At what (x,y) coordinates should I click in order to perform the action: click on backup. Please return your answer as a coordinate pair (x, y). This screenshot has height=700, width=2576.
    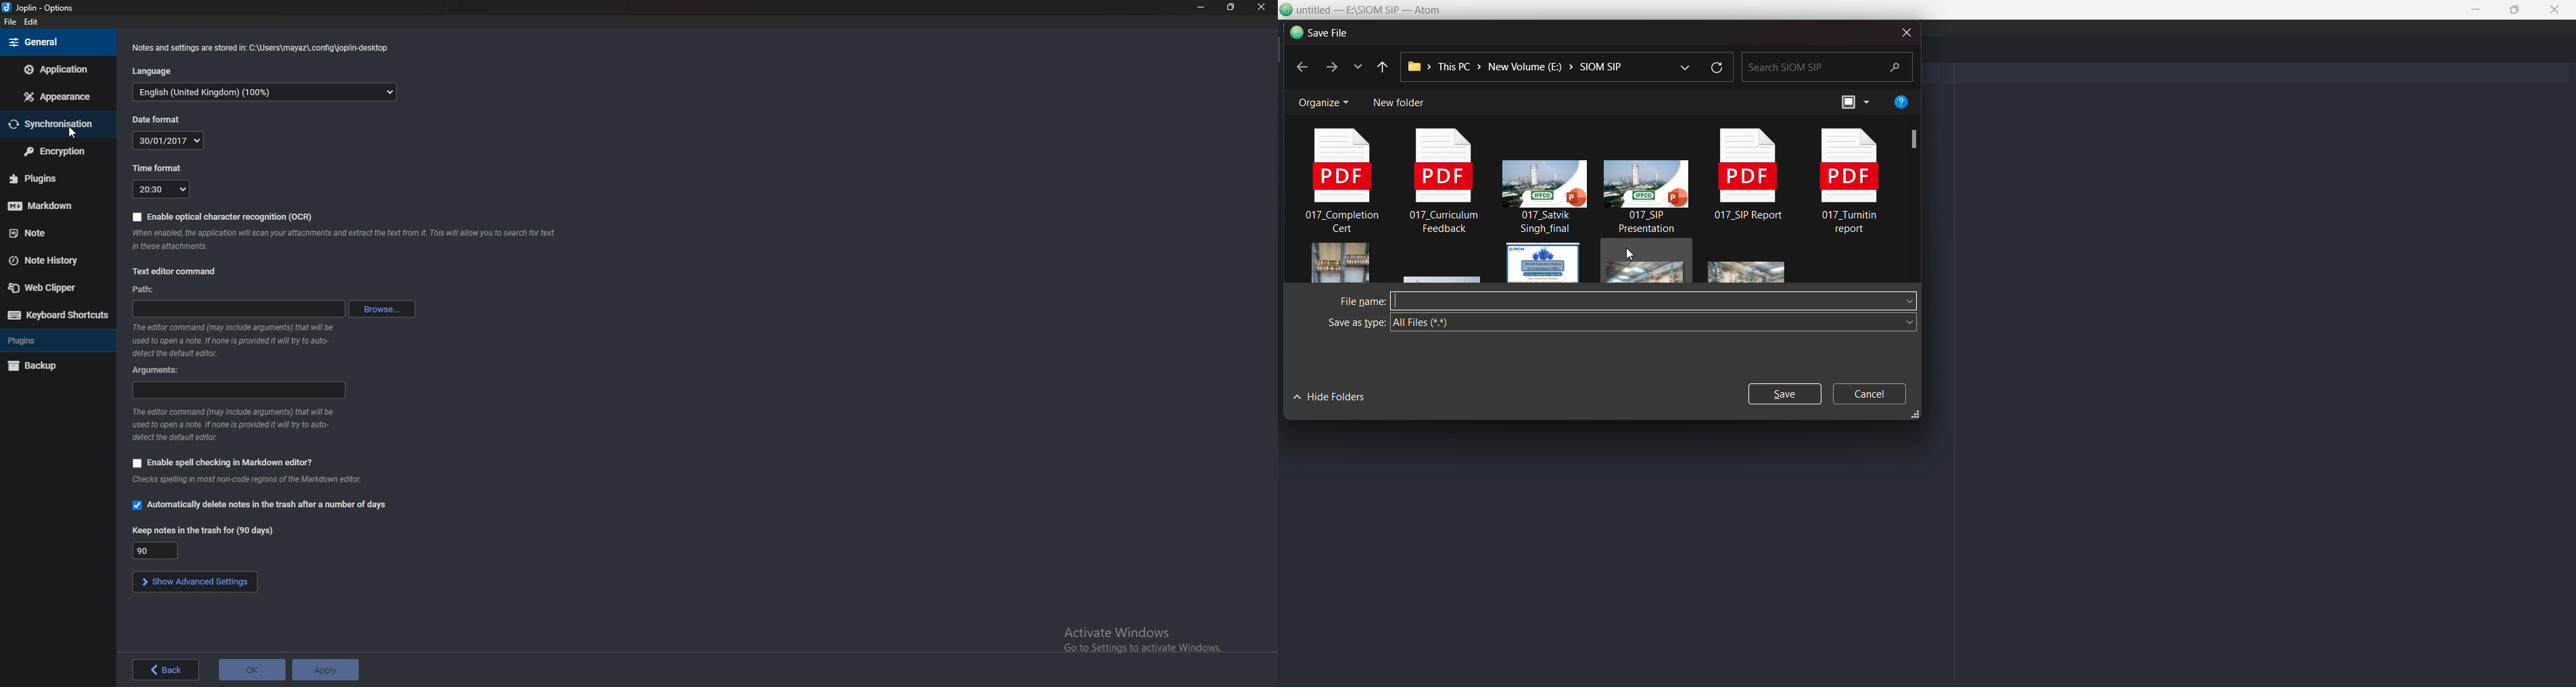
    Looking at the image, I should click on (51, 365).